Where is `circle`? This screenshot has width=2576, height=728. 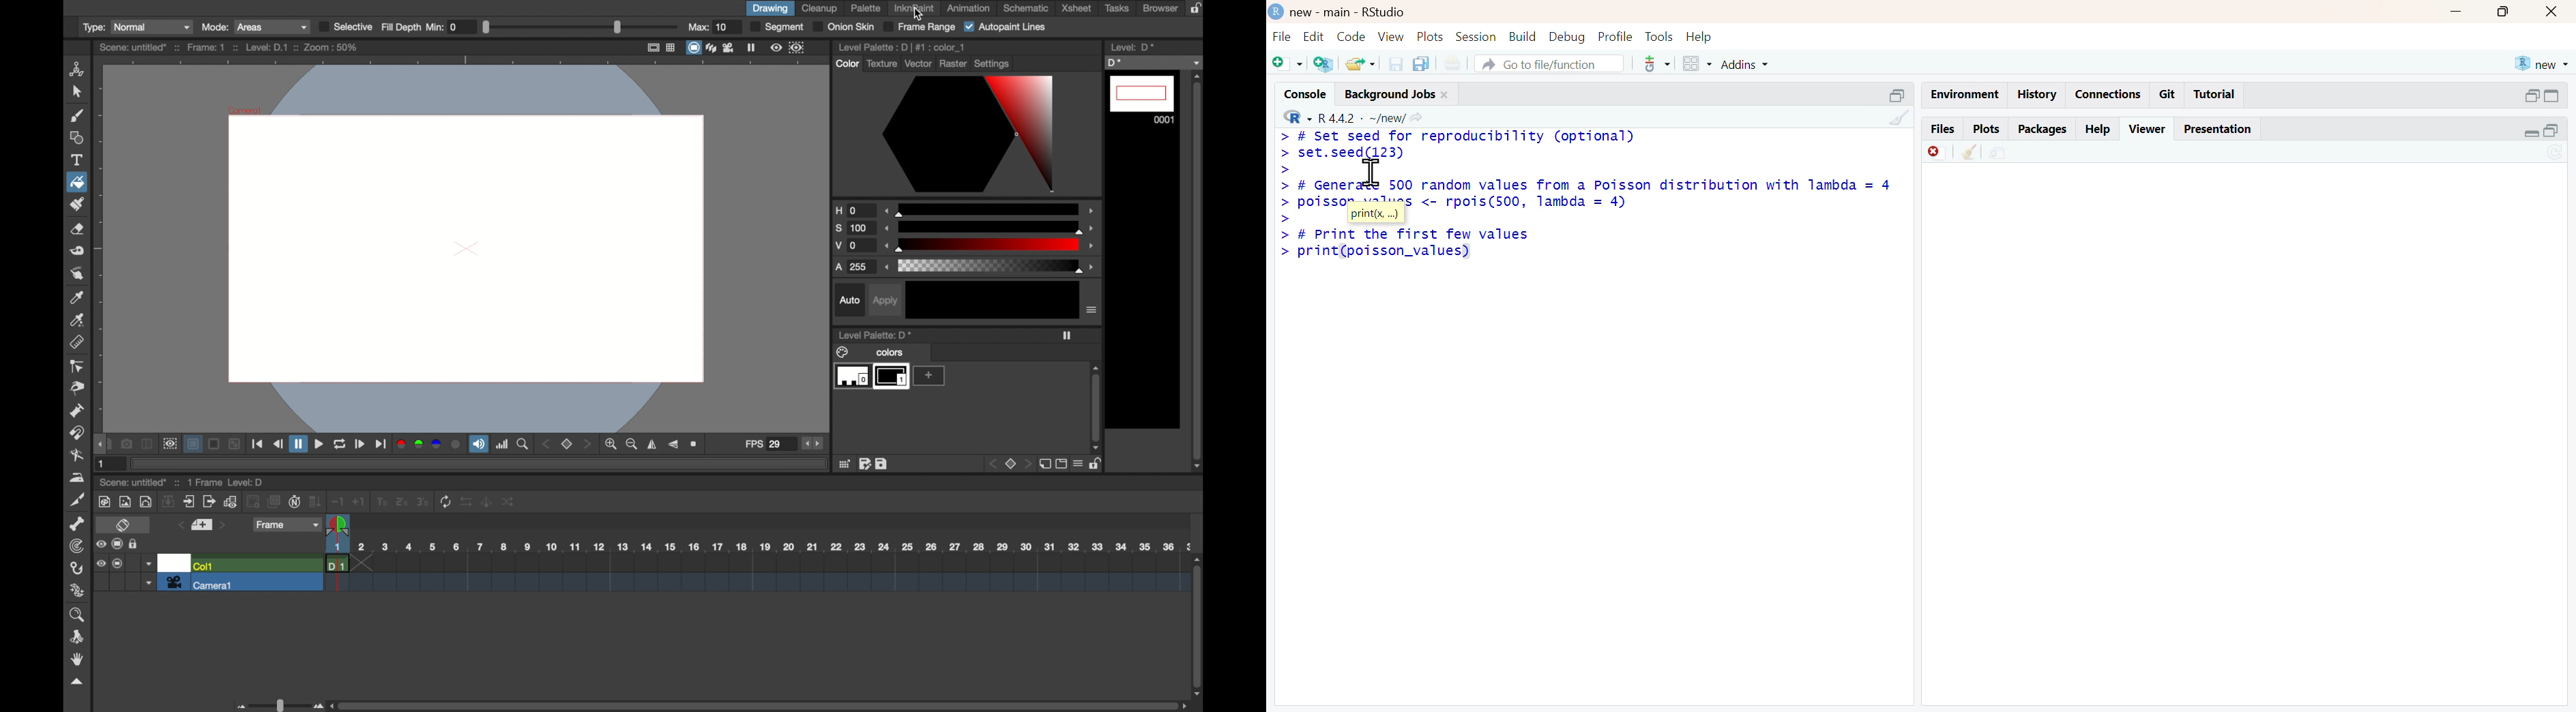
circle is located at coordinates (147, 501).